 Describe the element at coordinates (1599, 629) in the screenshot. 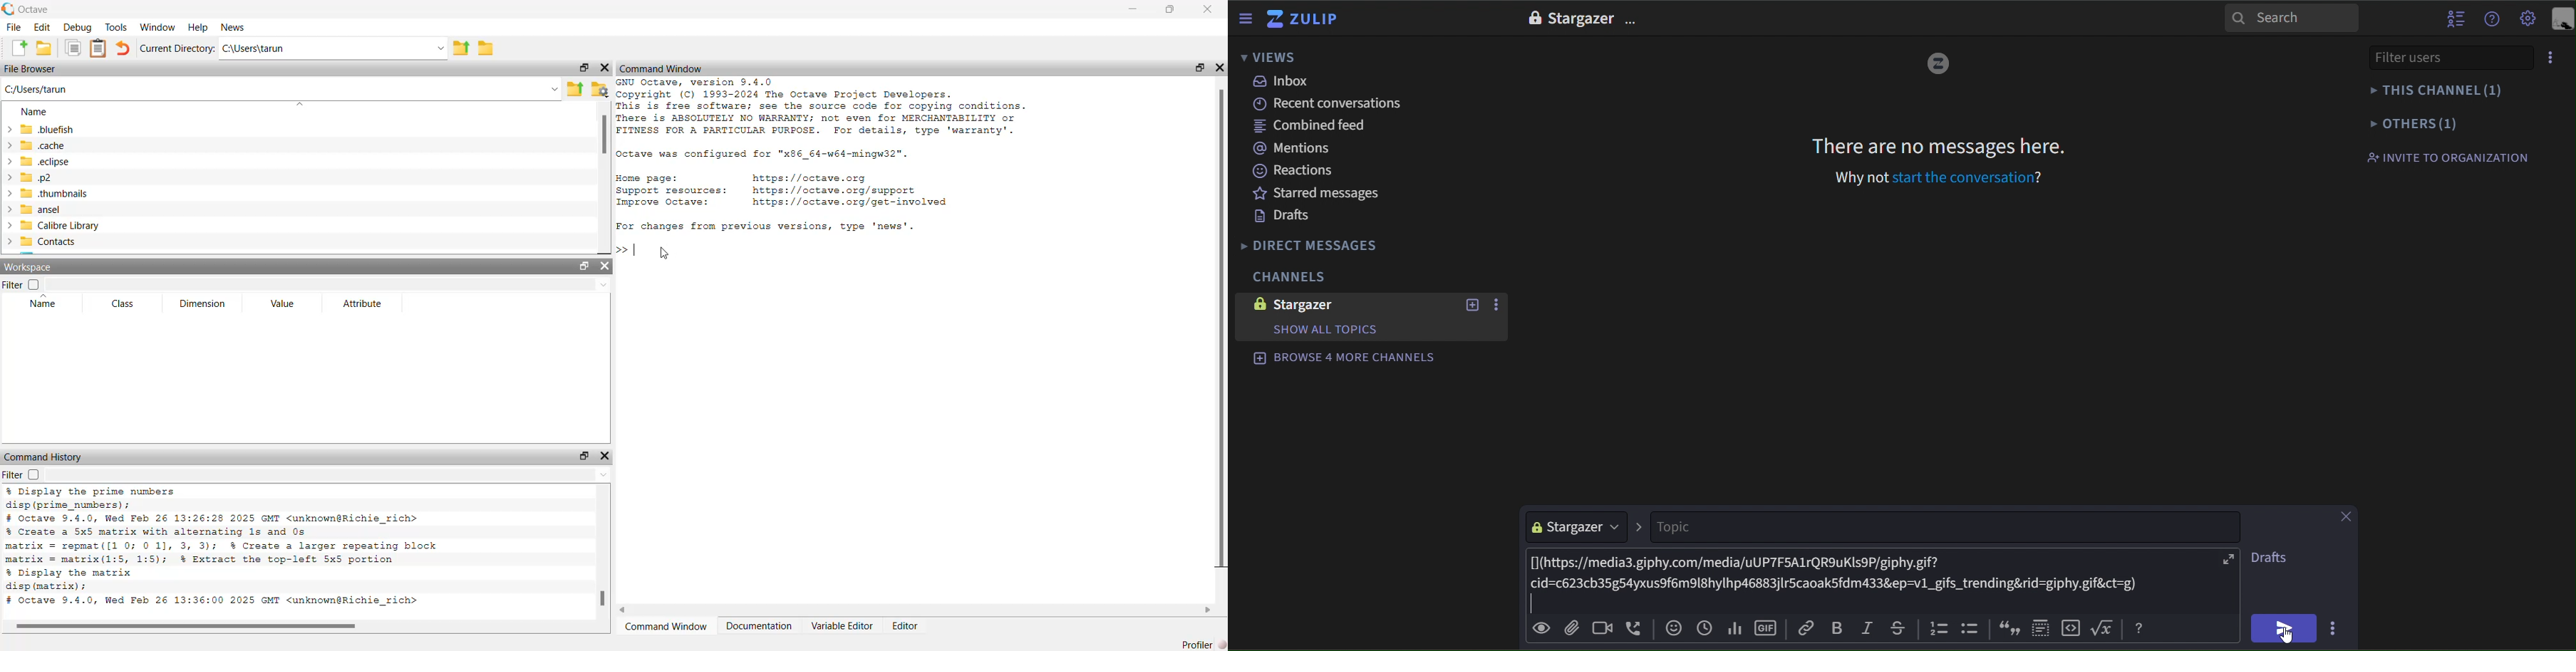

I see `add video call` at that location.